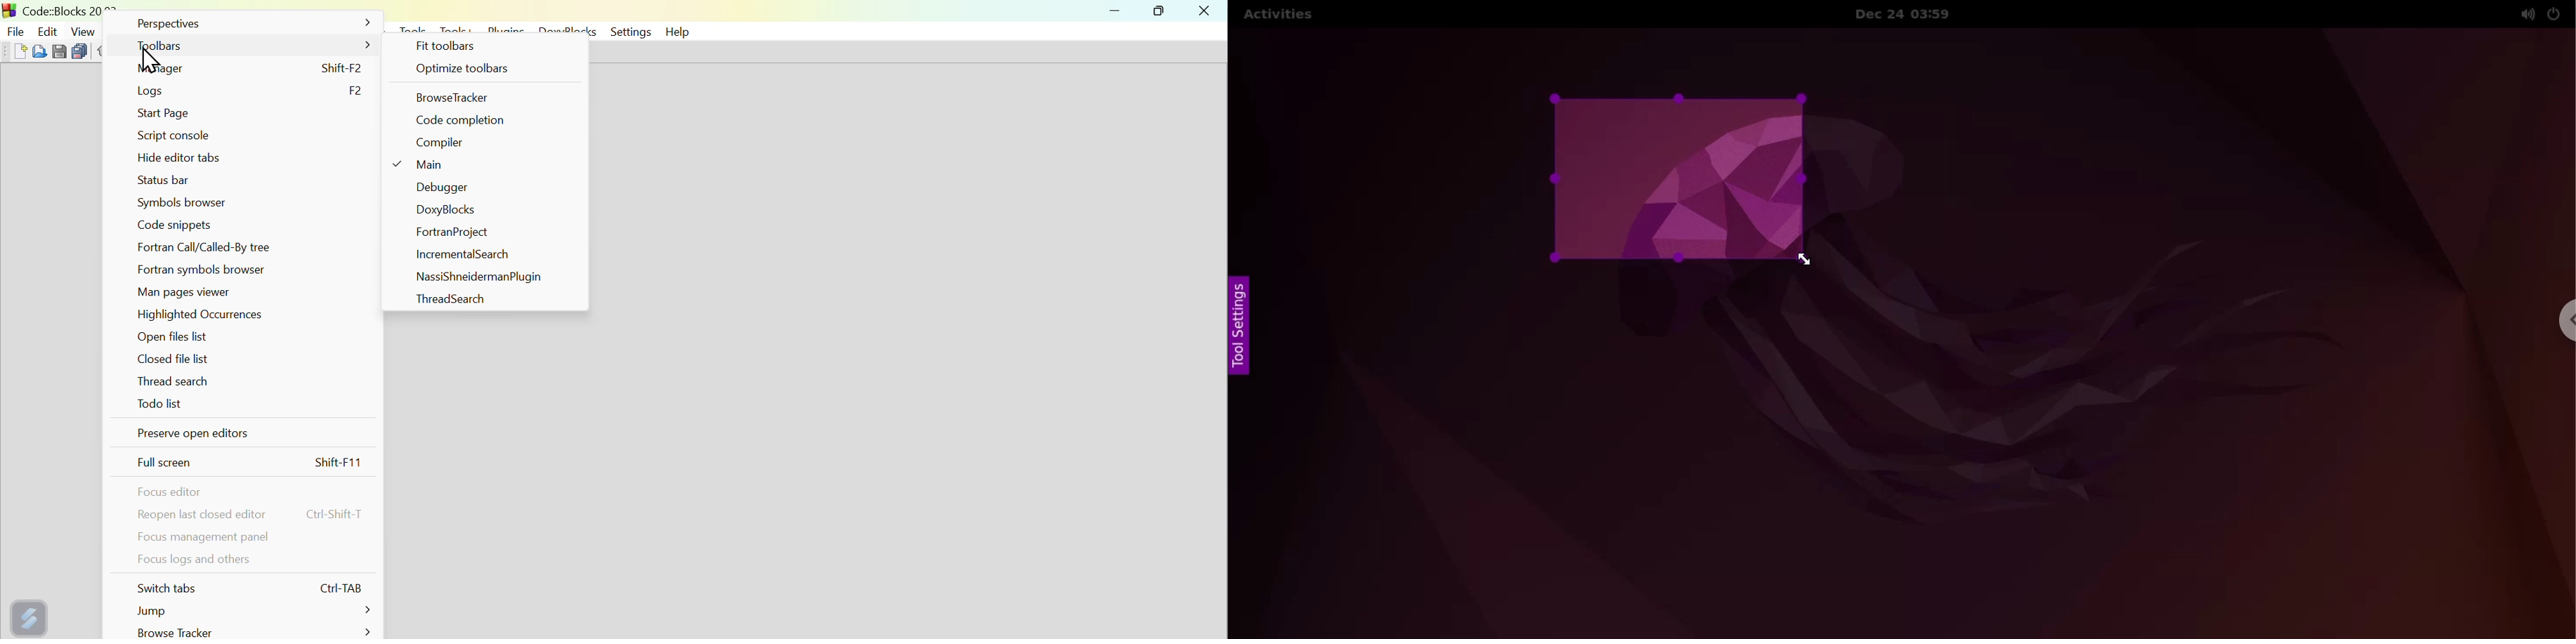 The image size is (2576, 644). I want to click on Focus logs and others, so click(191, 563).